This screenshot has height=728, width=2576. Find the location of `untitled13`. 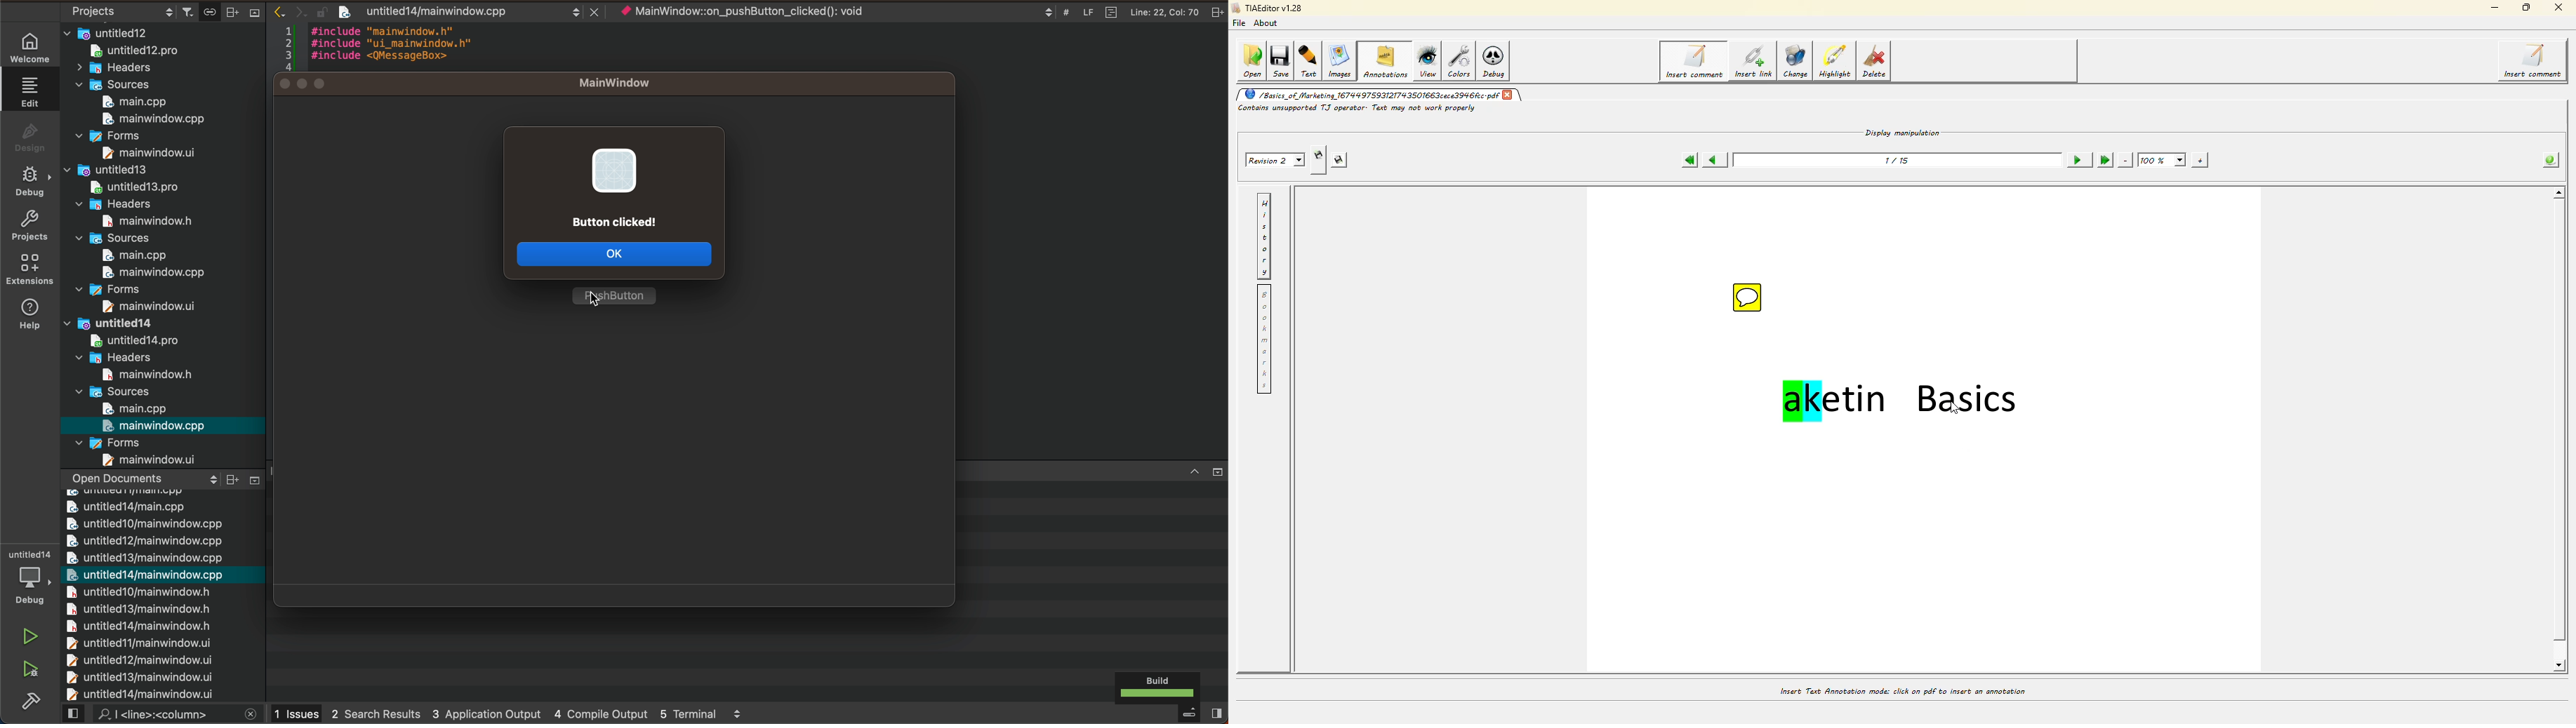

untitled13 is located at coordinates (122, 169).